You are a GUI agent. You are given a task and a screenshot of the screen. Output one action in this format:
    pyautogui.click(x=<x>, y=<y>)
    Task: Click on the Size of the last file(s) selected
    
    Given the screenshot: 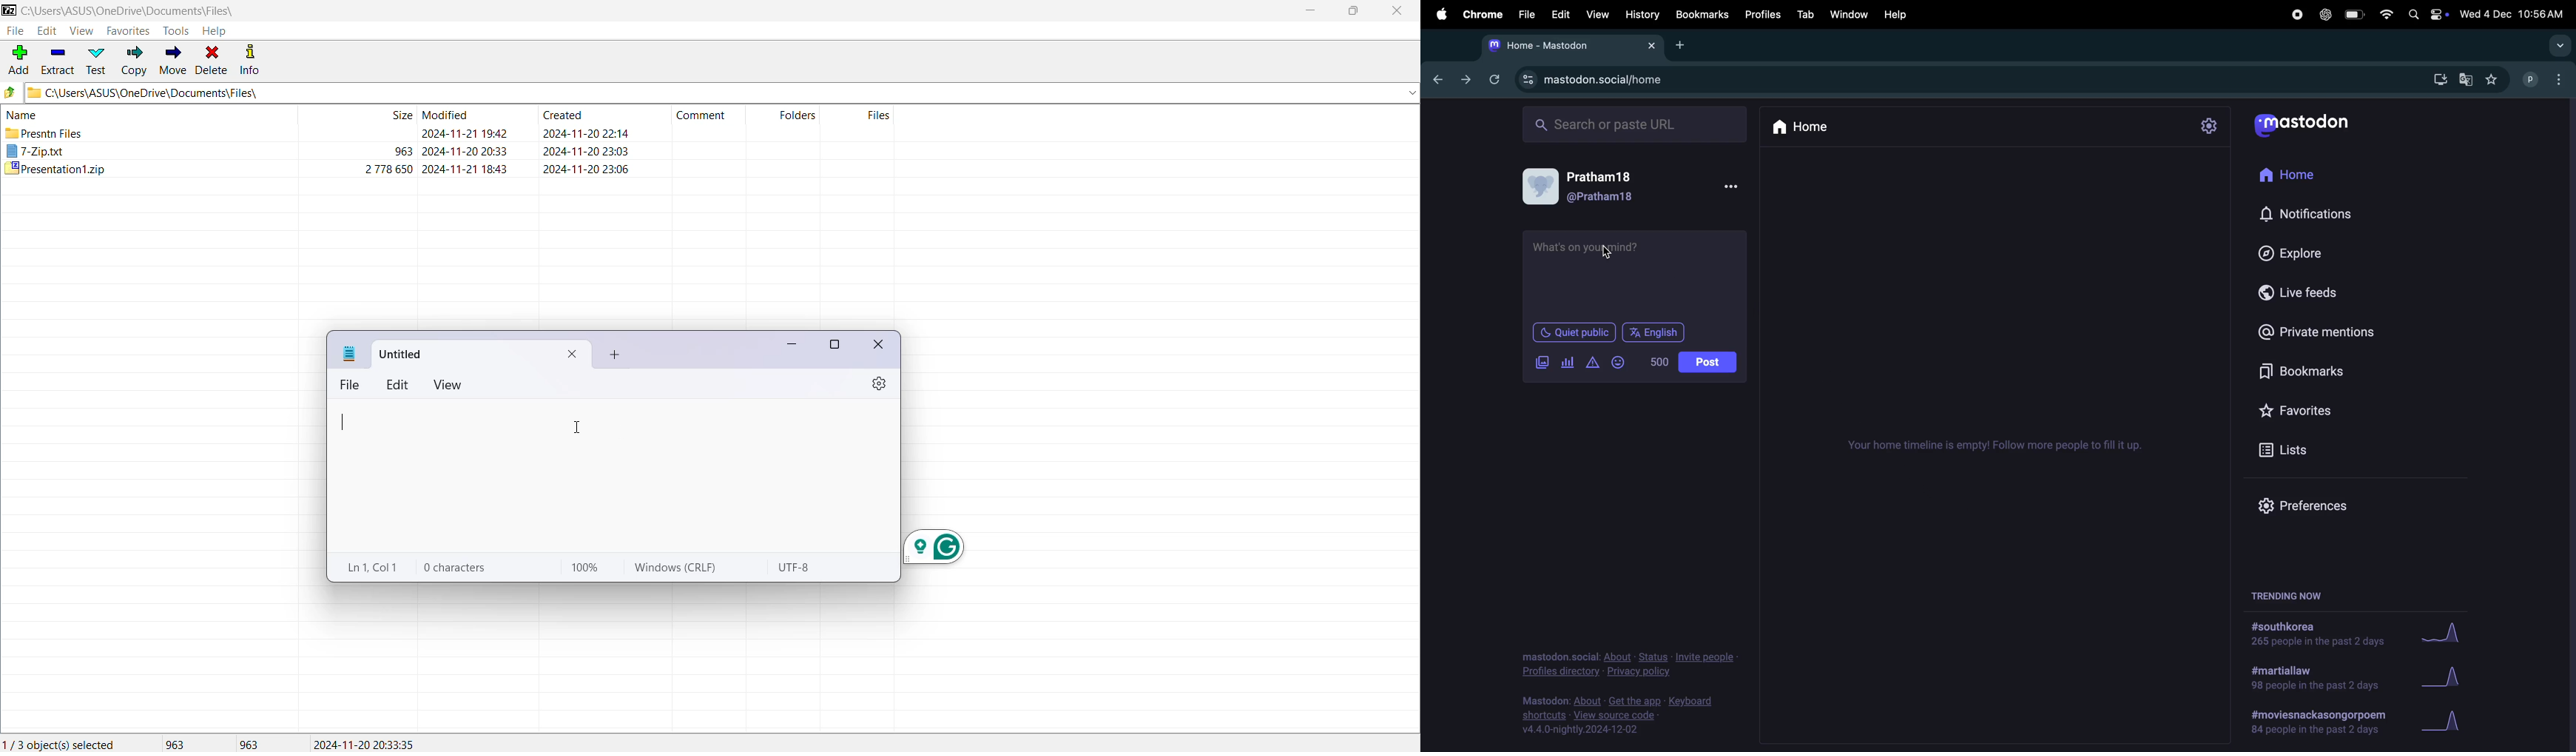 What is the action you would take?
    pyautogui.click(x=250, y=743)
    